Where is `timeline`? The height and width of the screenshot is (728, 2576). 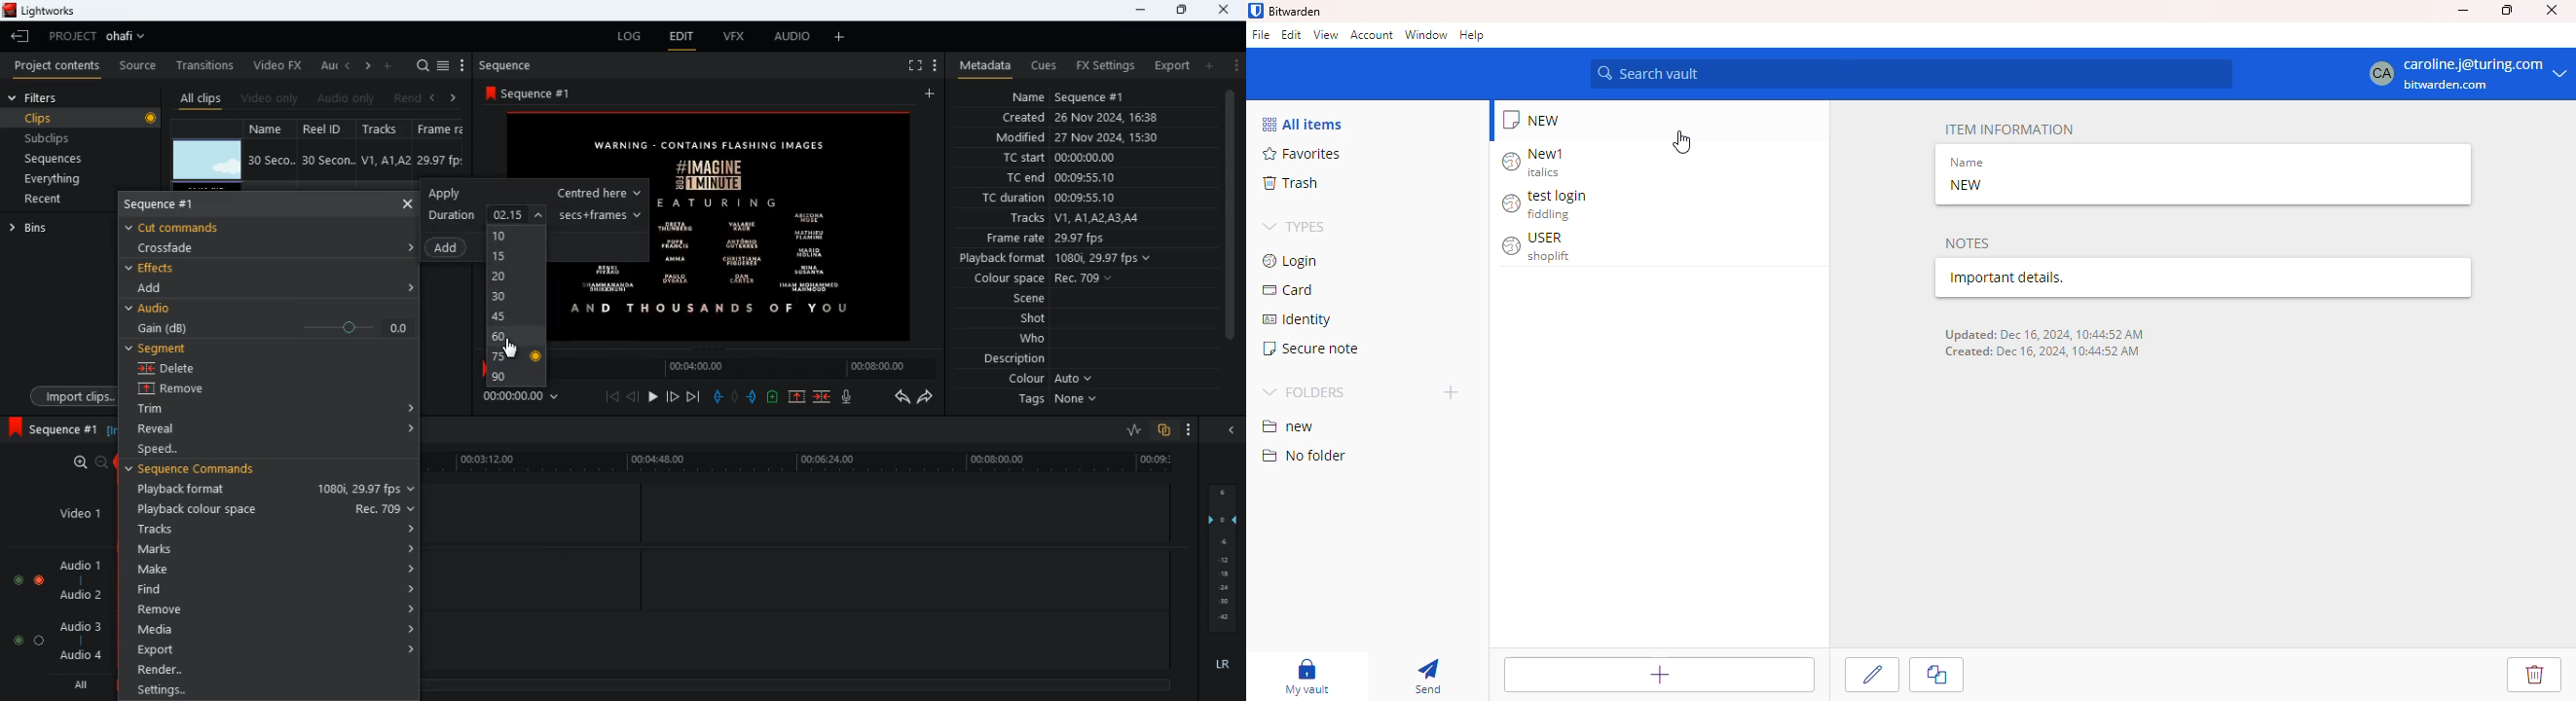 timeline is located at coordinates (797, 683).